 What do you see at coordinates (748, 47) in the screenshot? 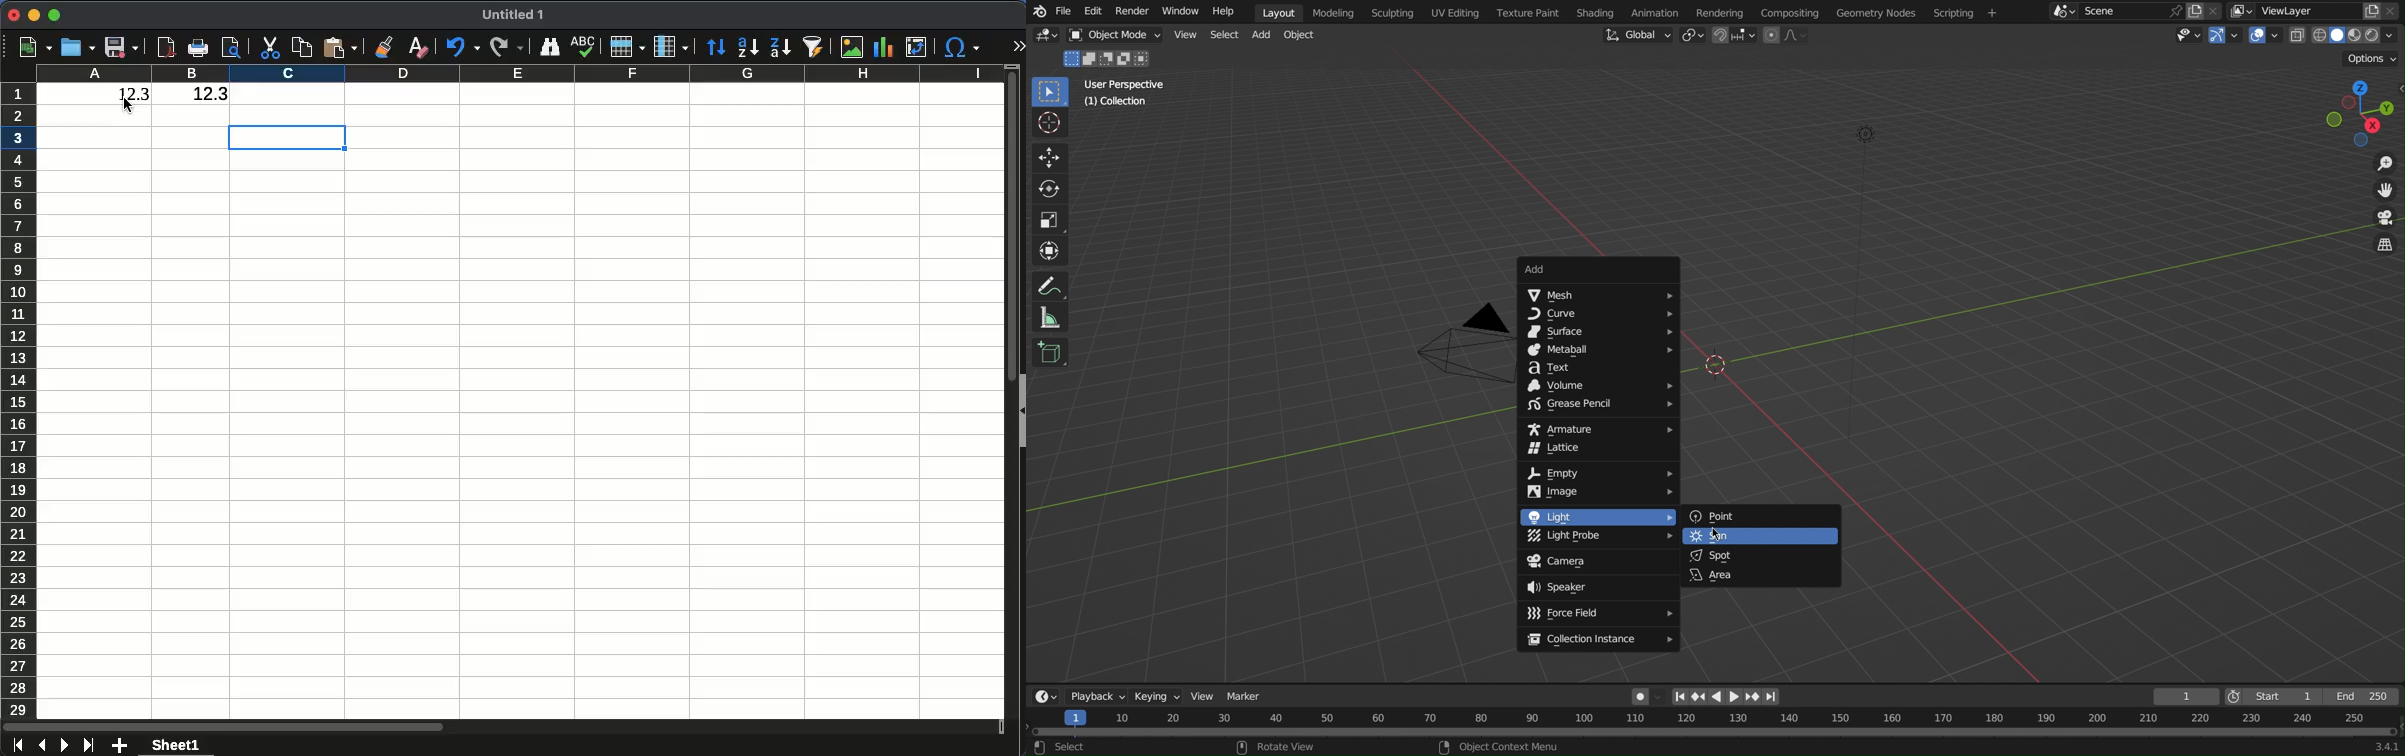
I see `ascending` at bounding box center [748, 47].